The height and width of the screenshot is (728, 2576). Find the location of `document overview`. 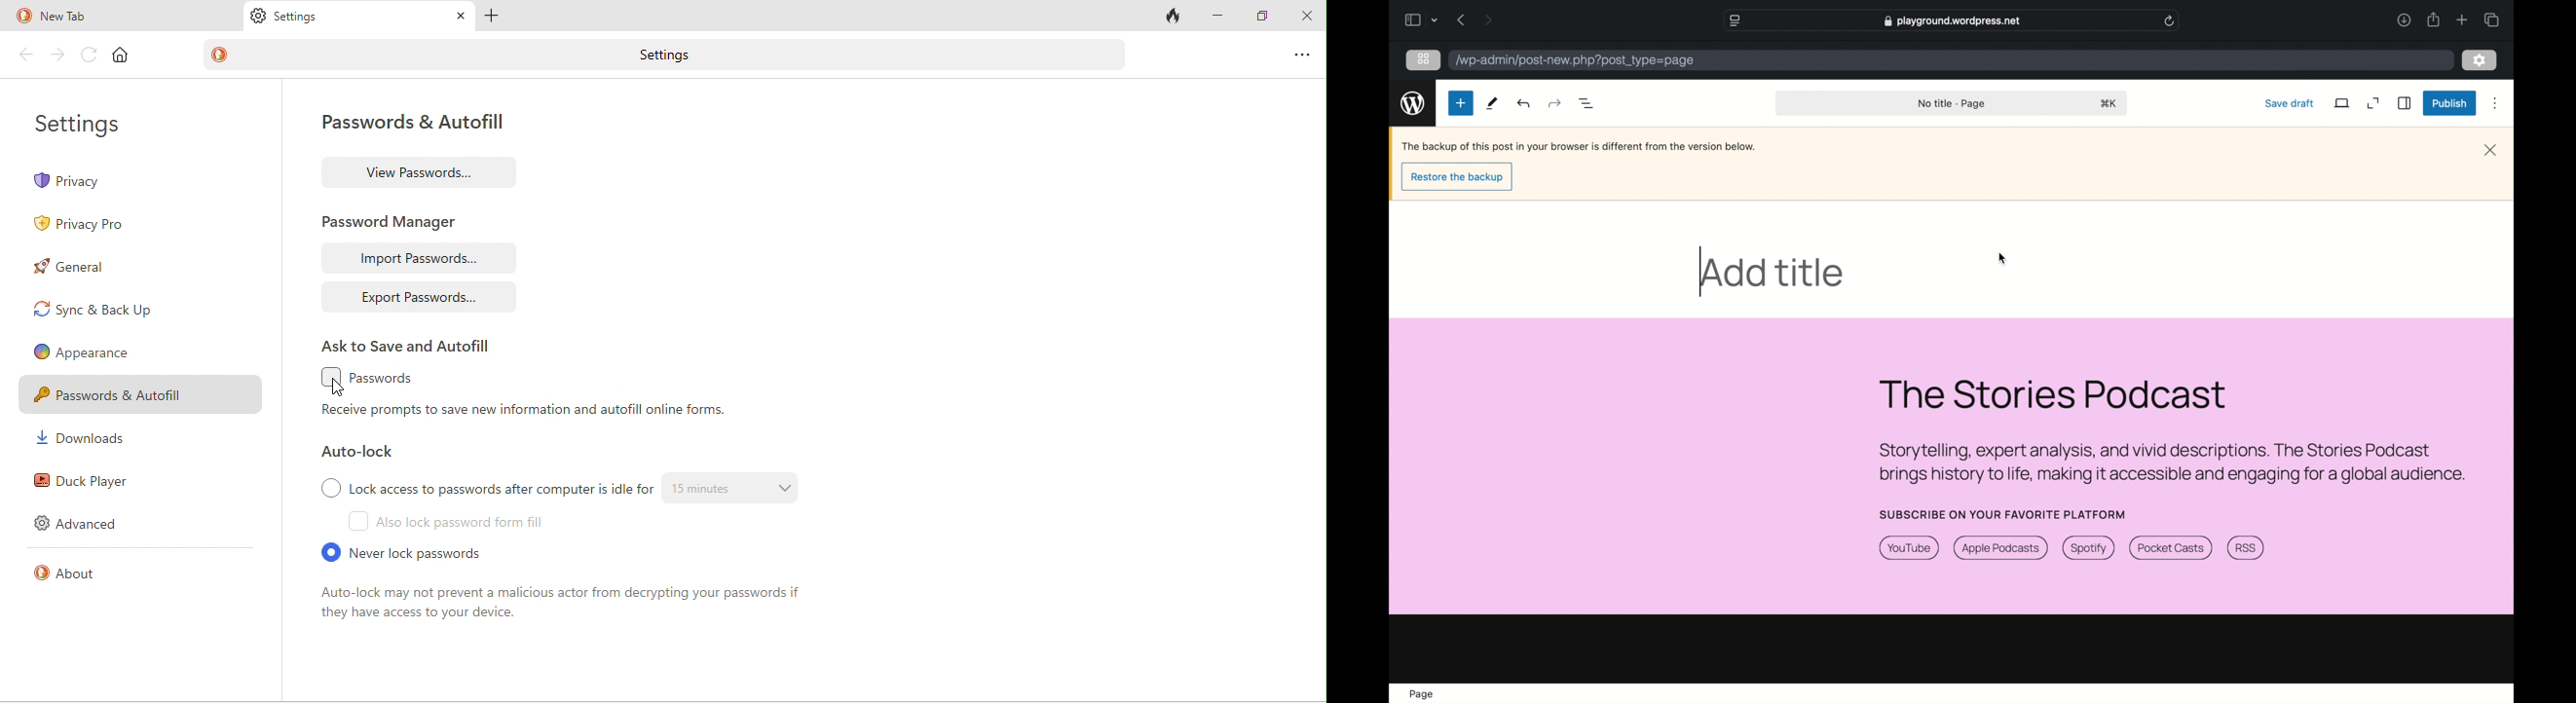

document overview is located at coordinates (1587, 103).